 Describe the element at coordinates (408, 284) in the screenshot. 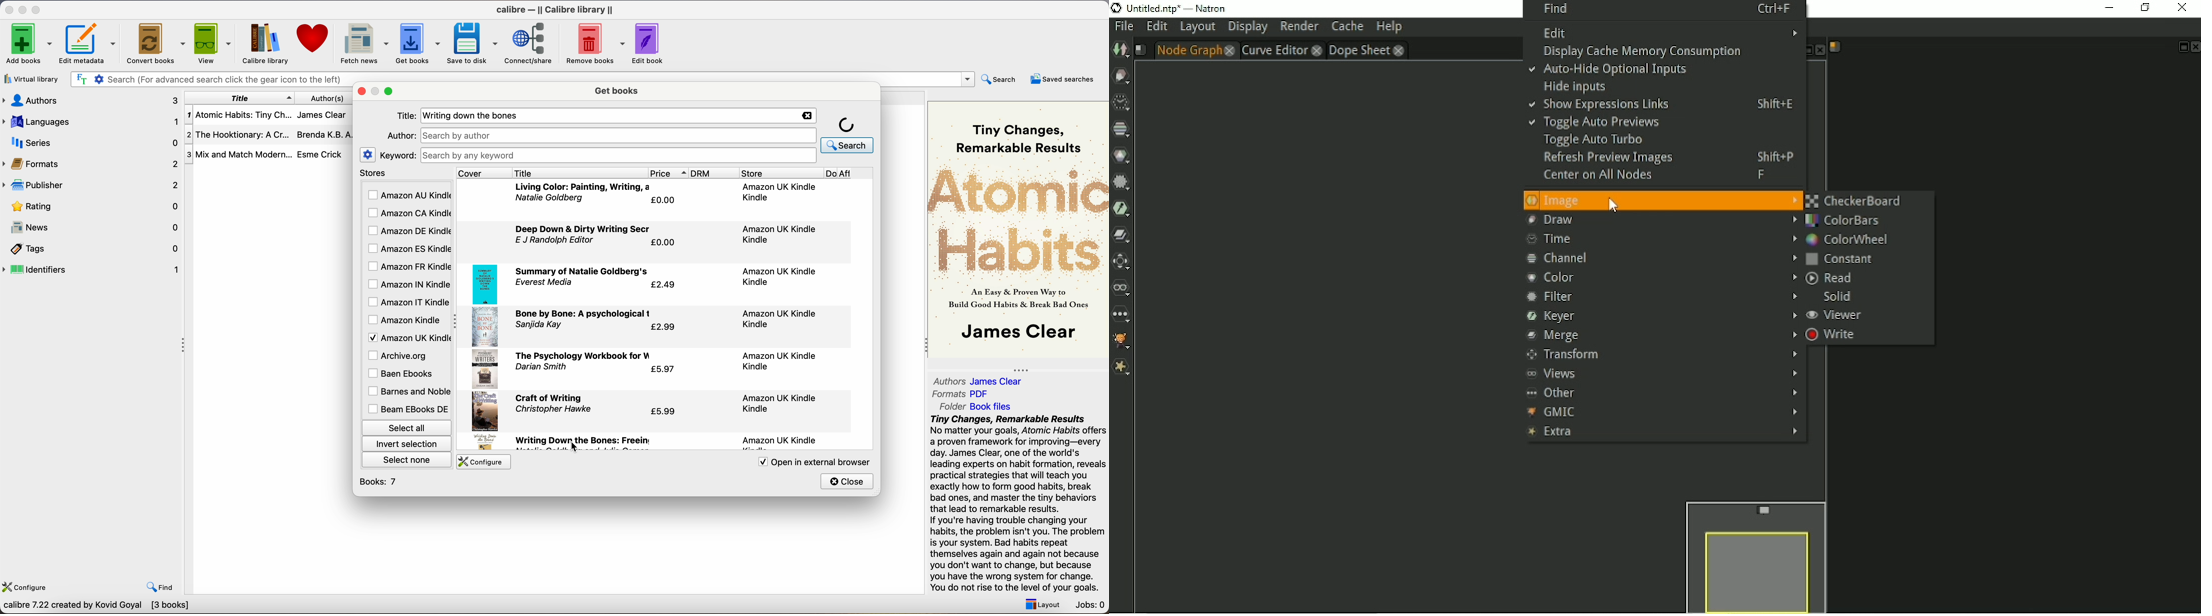

I see `Amazon IN Kindle` at that location.